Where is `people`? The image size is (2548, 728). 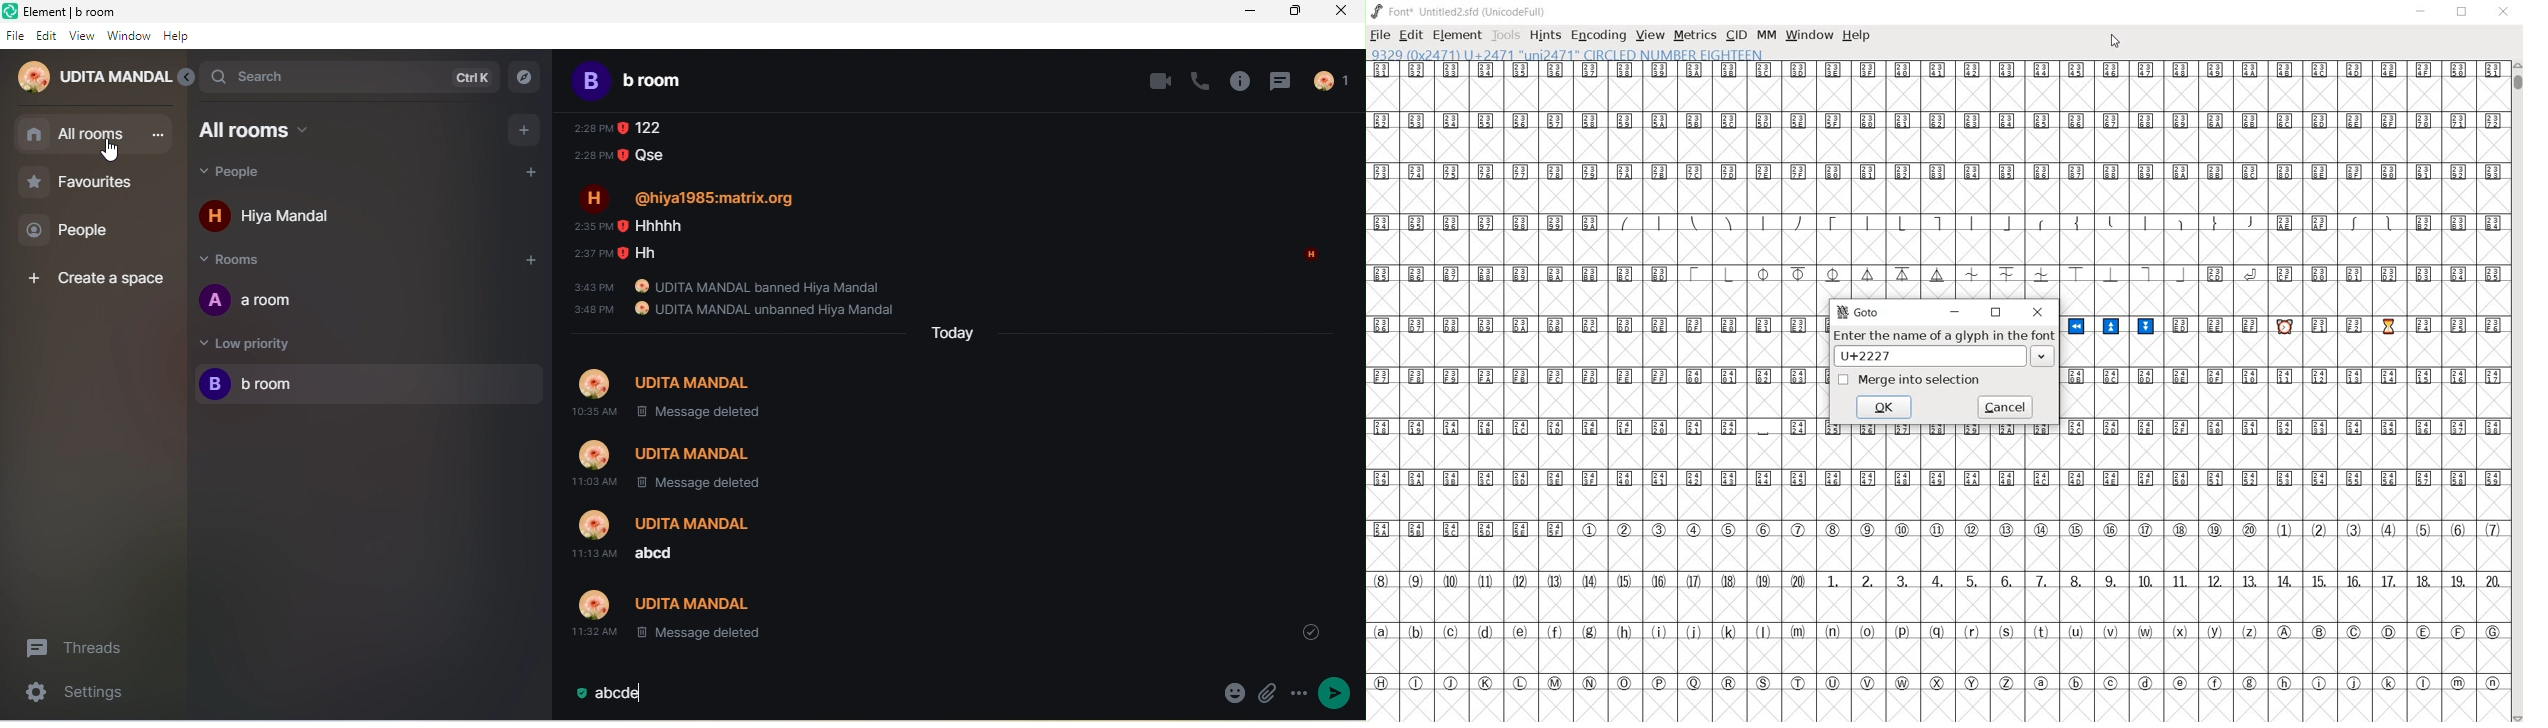
people is located at coordinates (1338, 80).